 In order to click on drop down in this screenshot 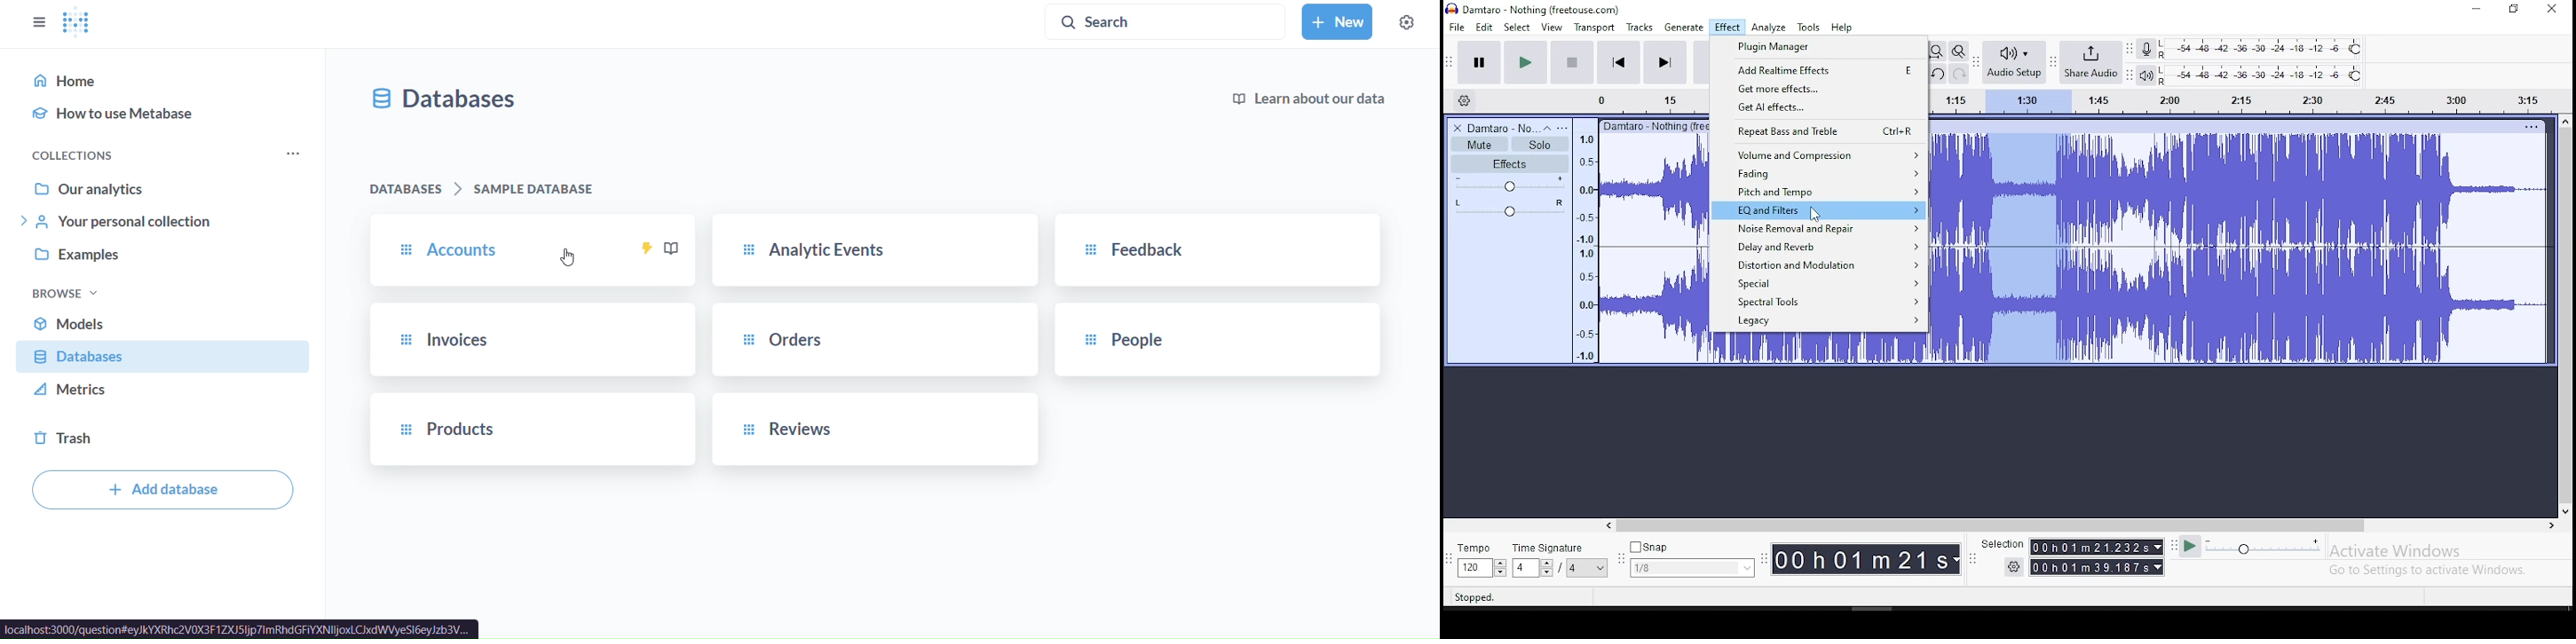, I will do `click(1545, 568)`.